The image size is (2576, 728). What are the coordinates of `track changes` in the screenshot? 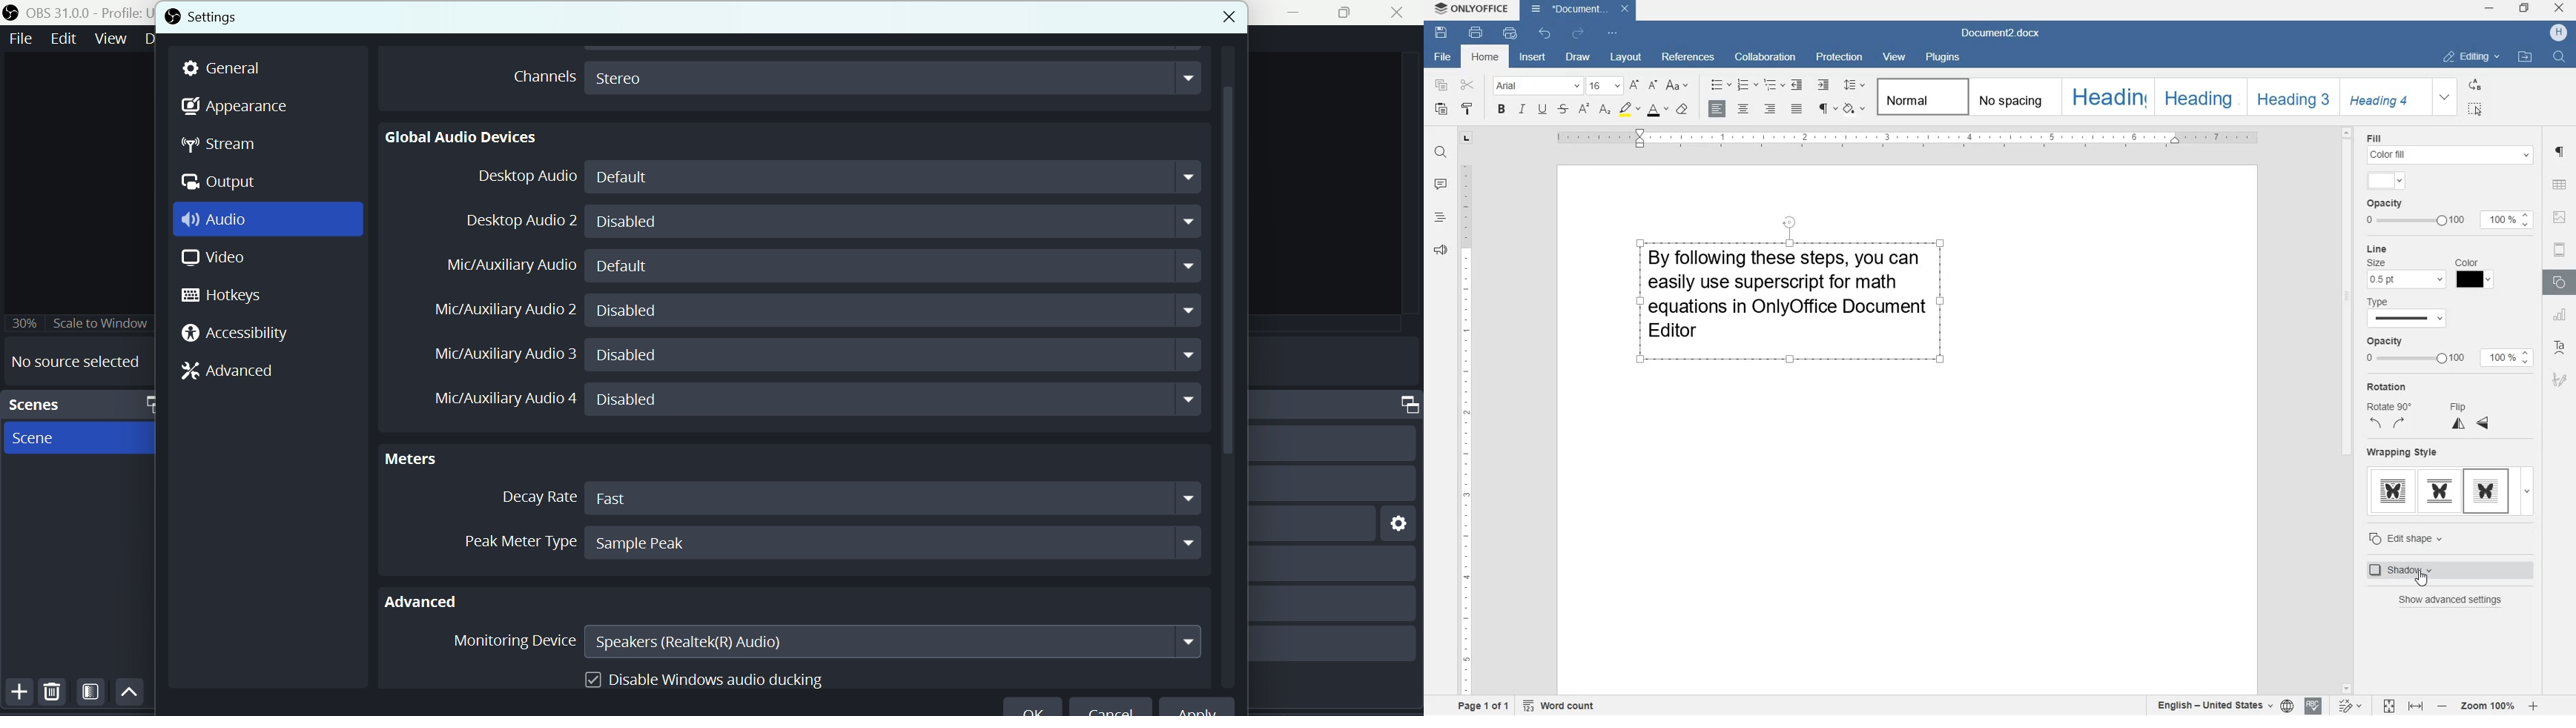 It's located at (2351, 705).